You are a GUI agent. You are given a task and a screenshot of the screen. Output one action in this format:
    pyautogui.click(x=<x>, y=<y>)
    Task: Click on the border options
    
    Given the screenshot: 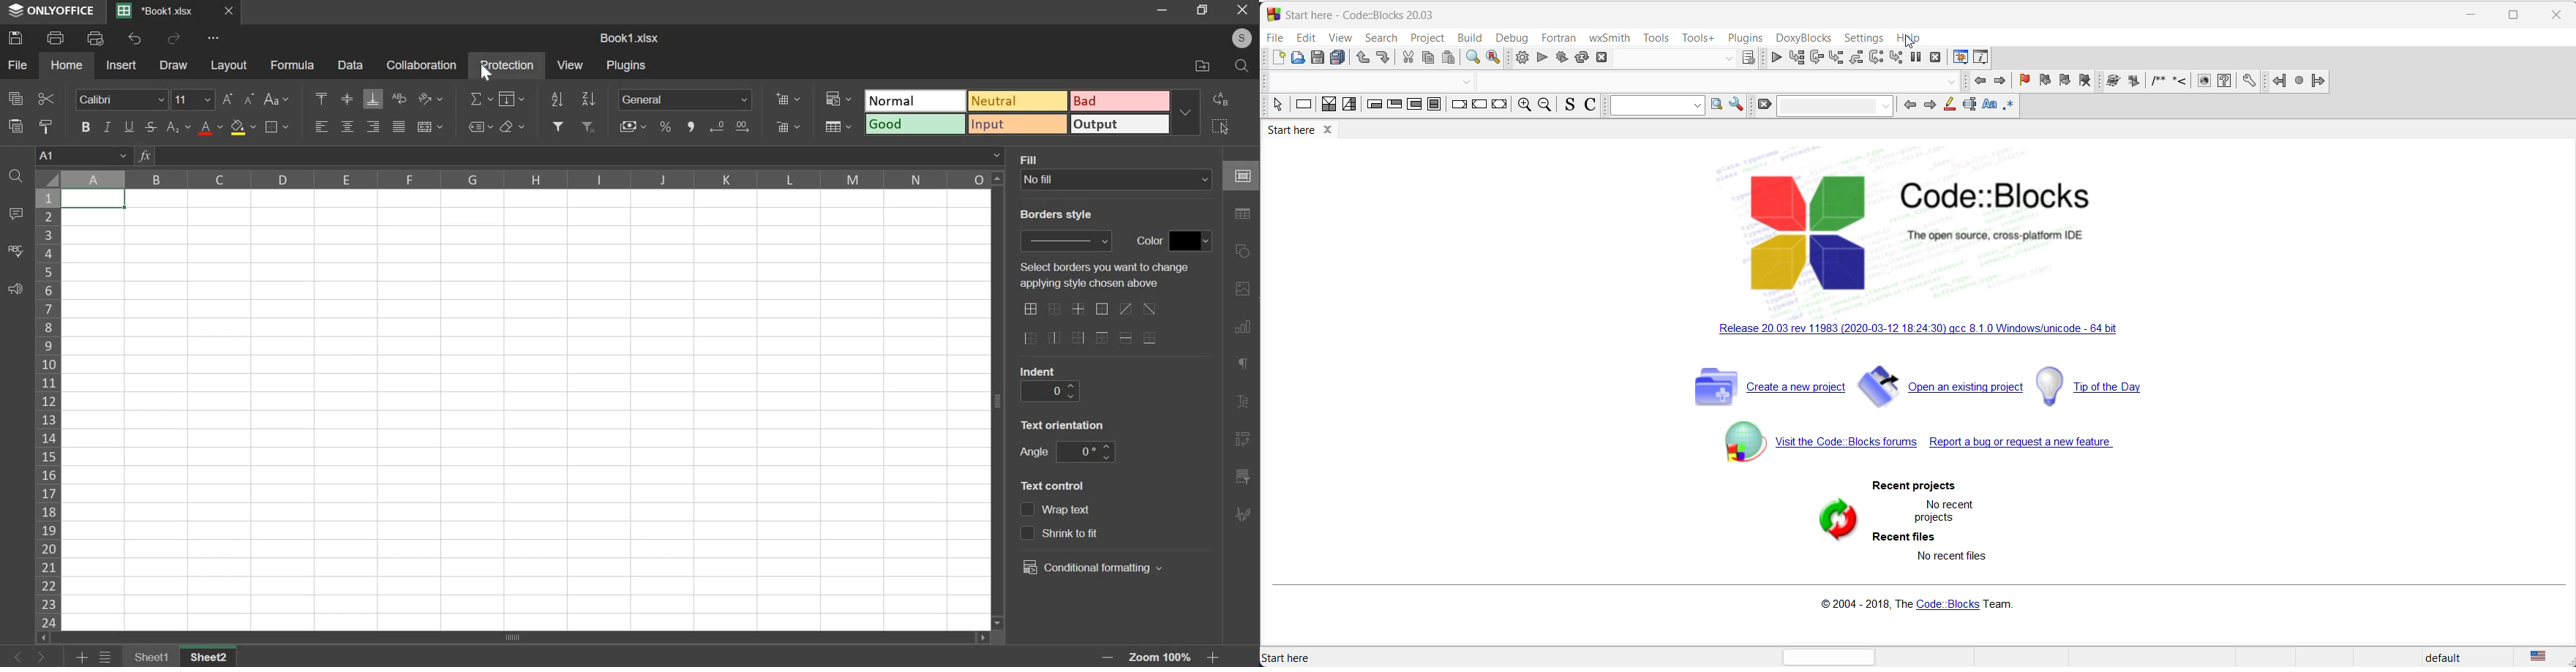 What is the action you would take?
    pyautogui.click(x=1151, y=309)
    